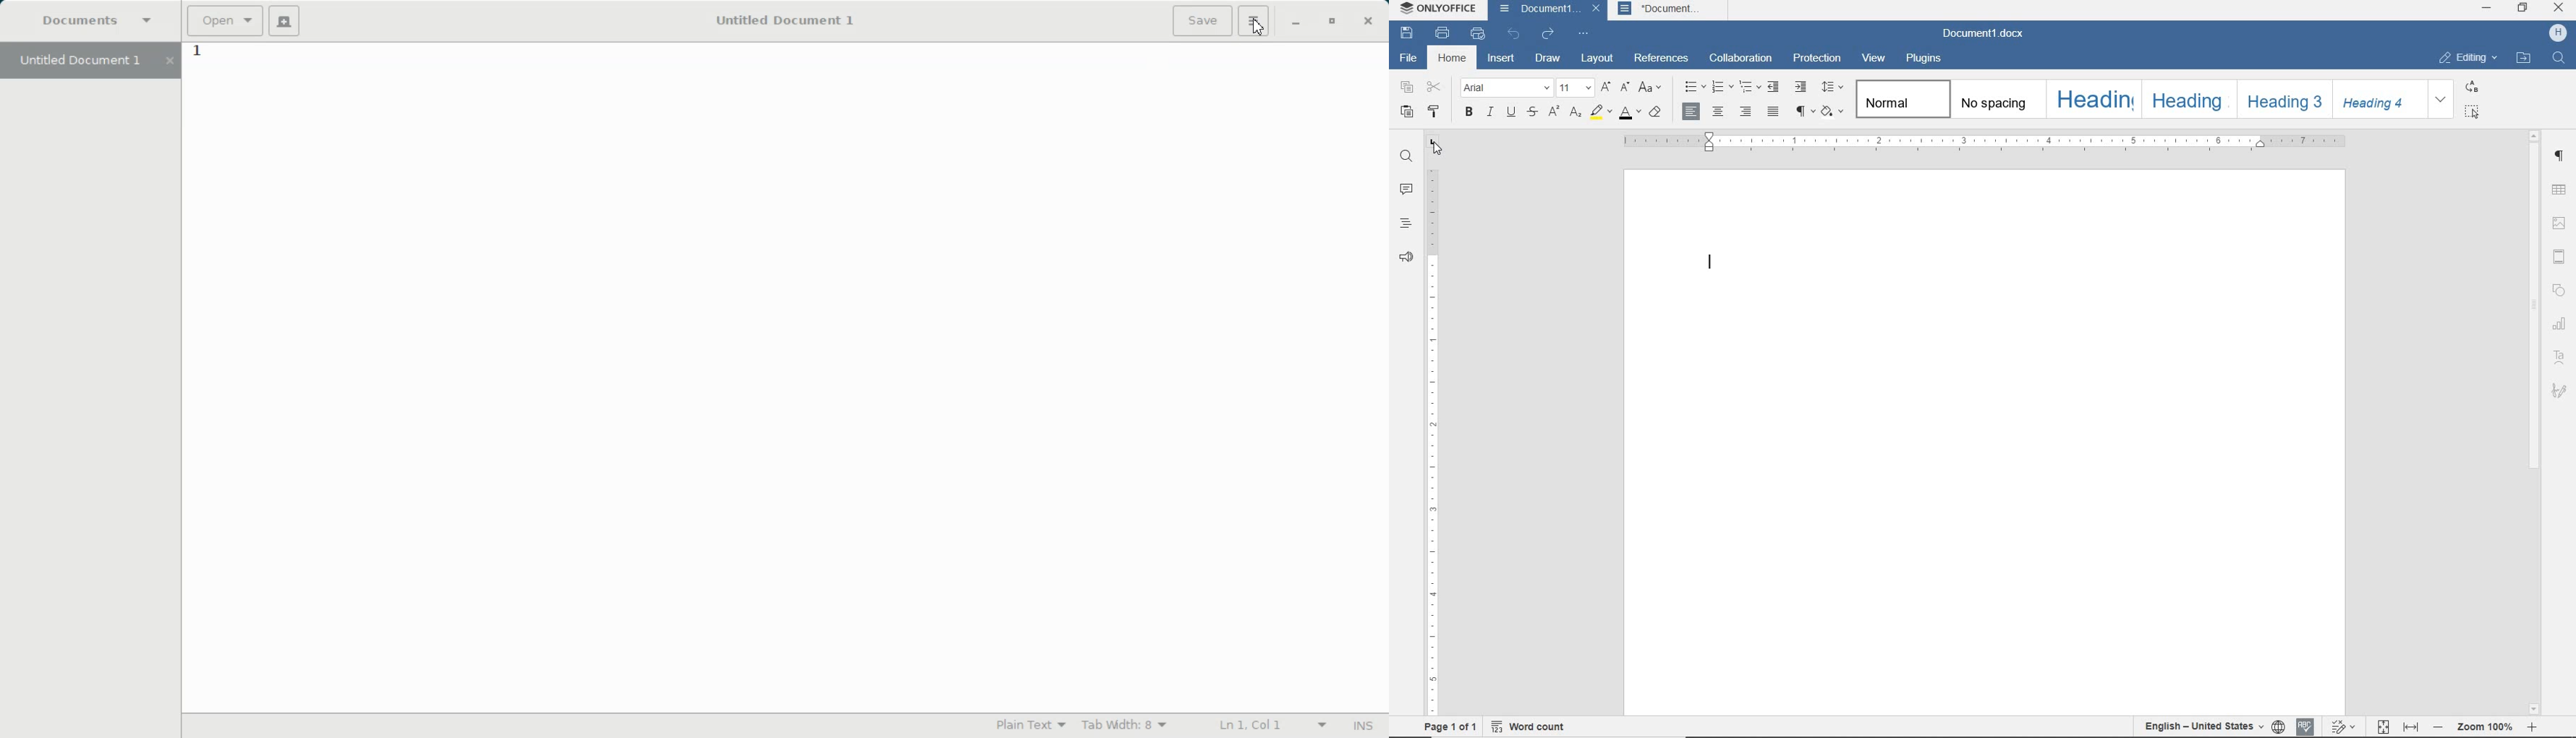  I want to click on SUBSCRIPT, so click(1576, 112).